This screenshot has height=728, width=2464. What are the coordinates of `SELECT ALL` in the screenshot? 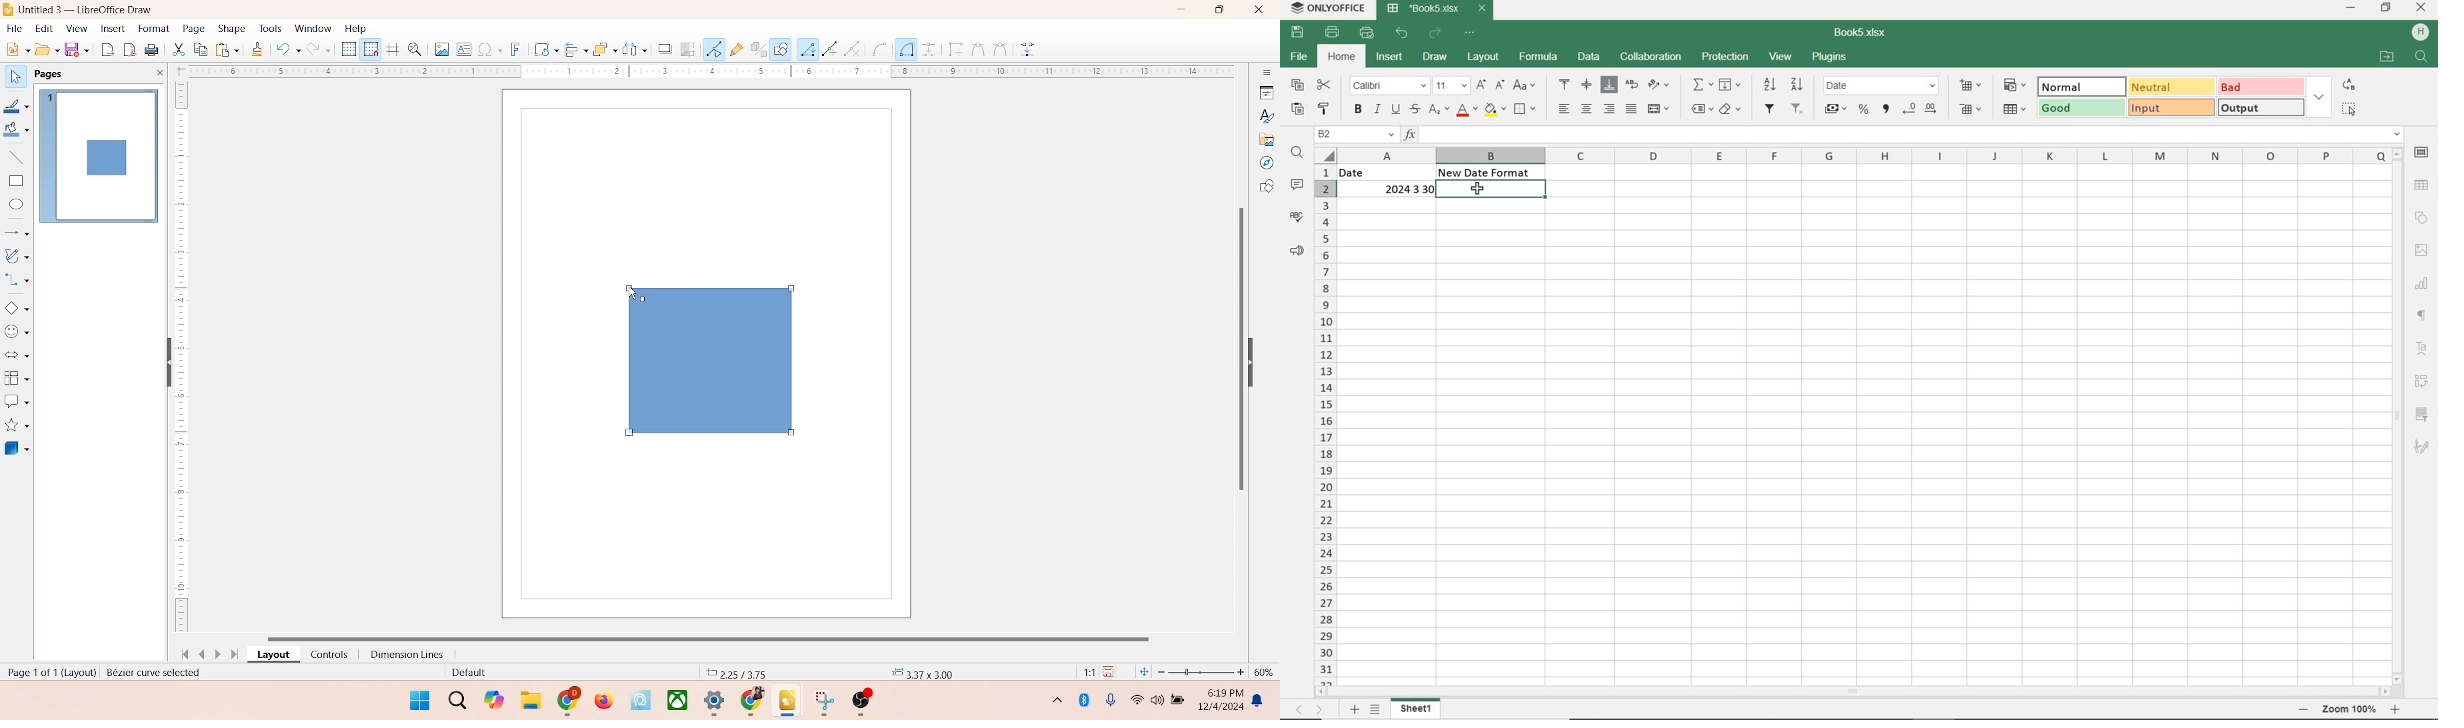 It's located at (2349, 108).